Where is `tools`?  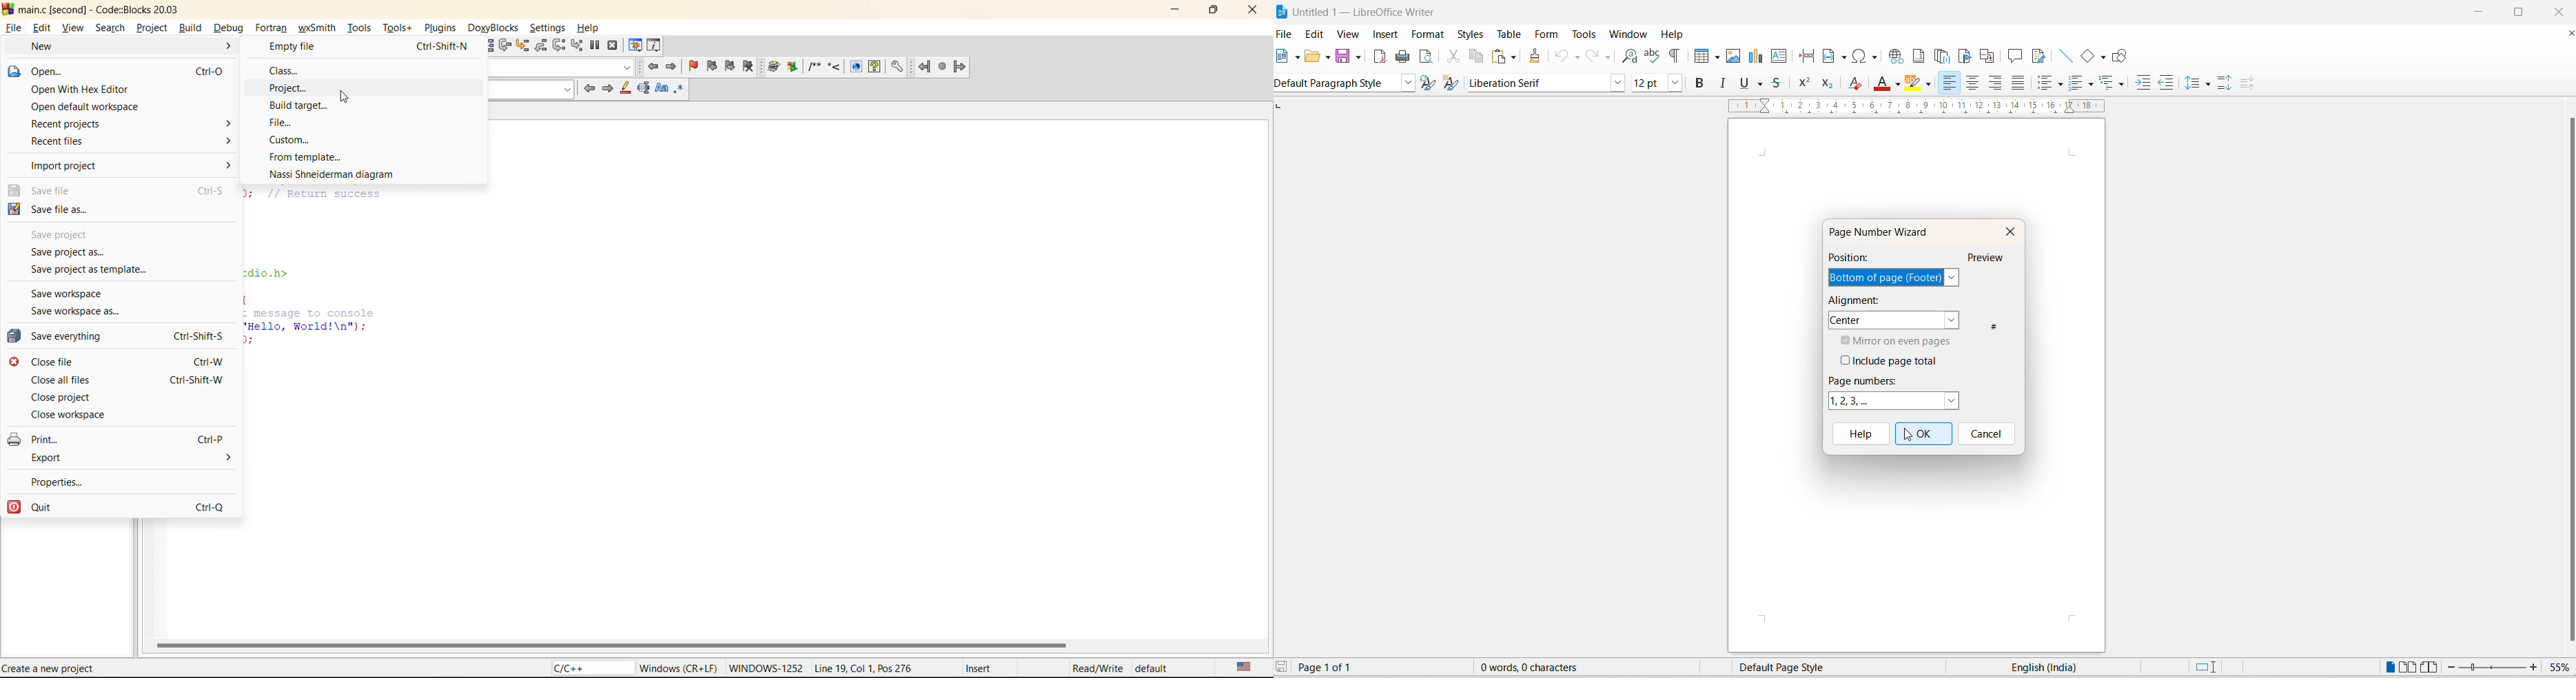
tools is located at coordinates (361, 26).